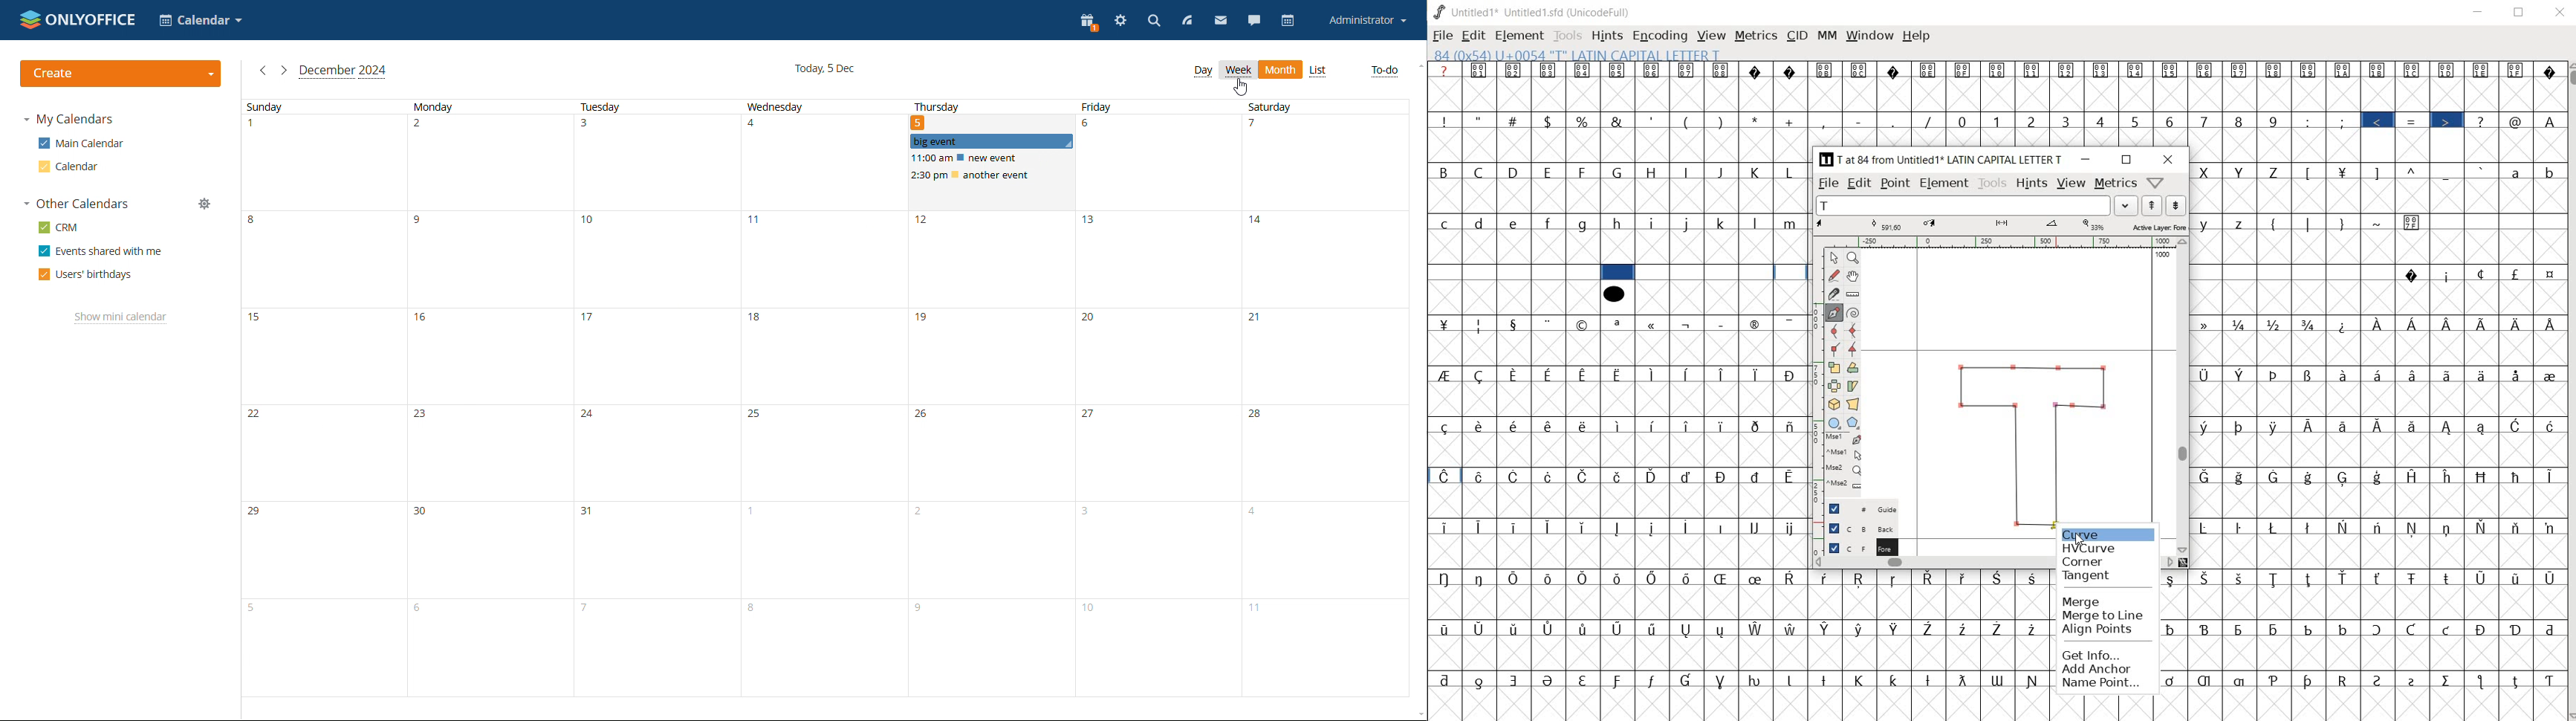 The width and height of the screenshot is (2576, 728). What do you see at coordinates (2448, 375) in the screenshot?
I see `Symbol` at bounding box center [2448, 375].